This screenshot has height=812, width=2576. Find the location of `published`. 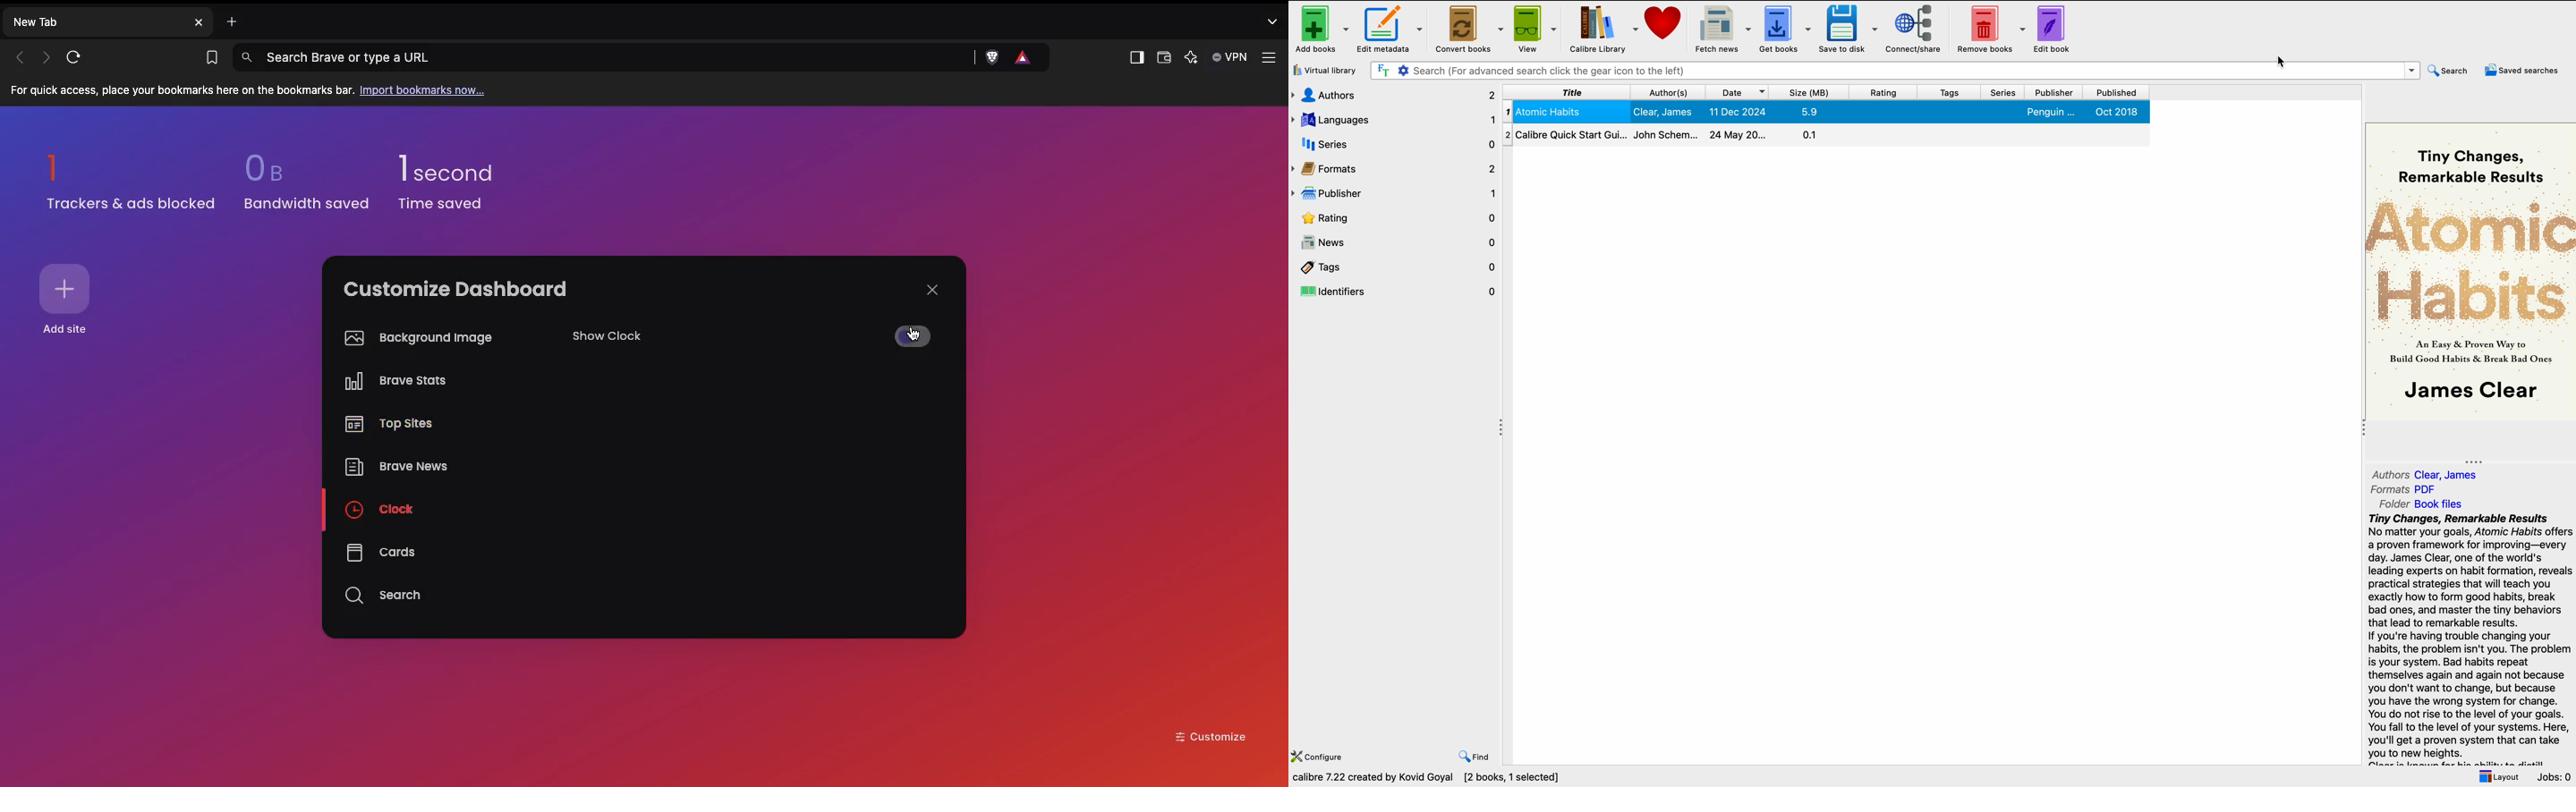

published is located at coordinates (2115, 93).